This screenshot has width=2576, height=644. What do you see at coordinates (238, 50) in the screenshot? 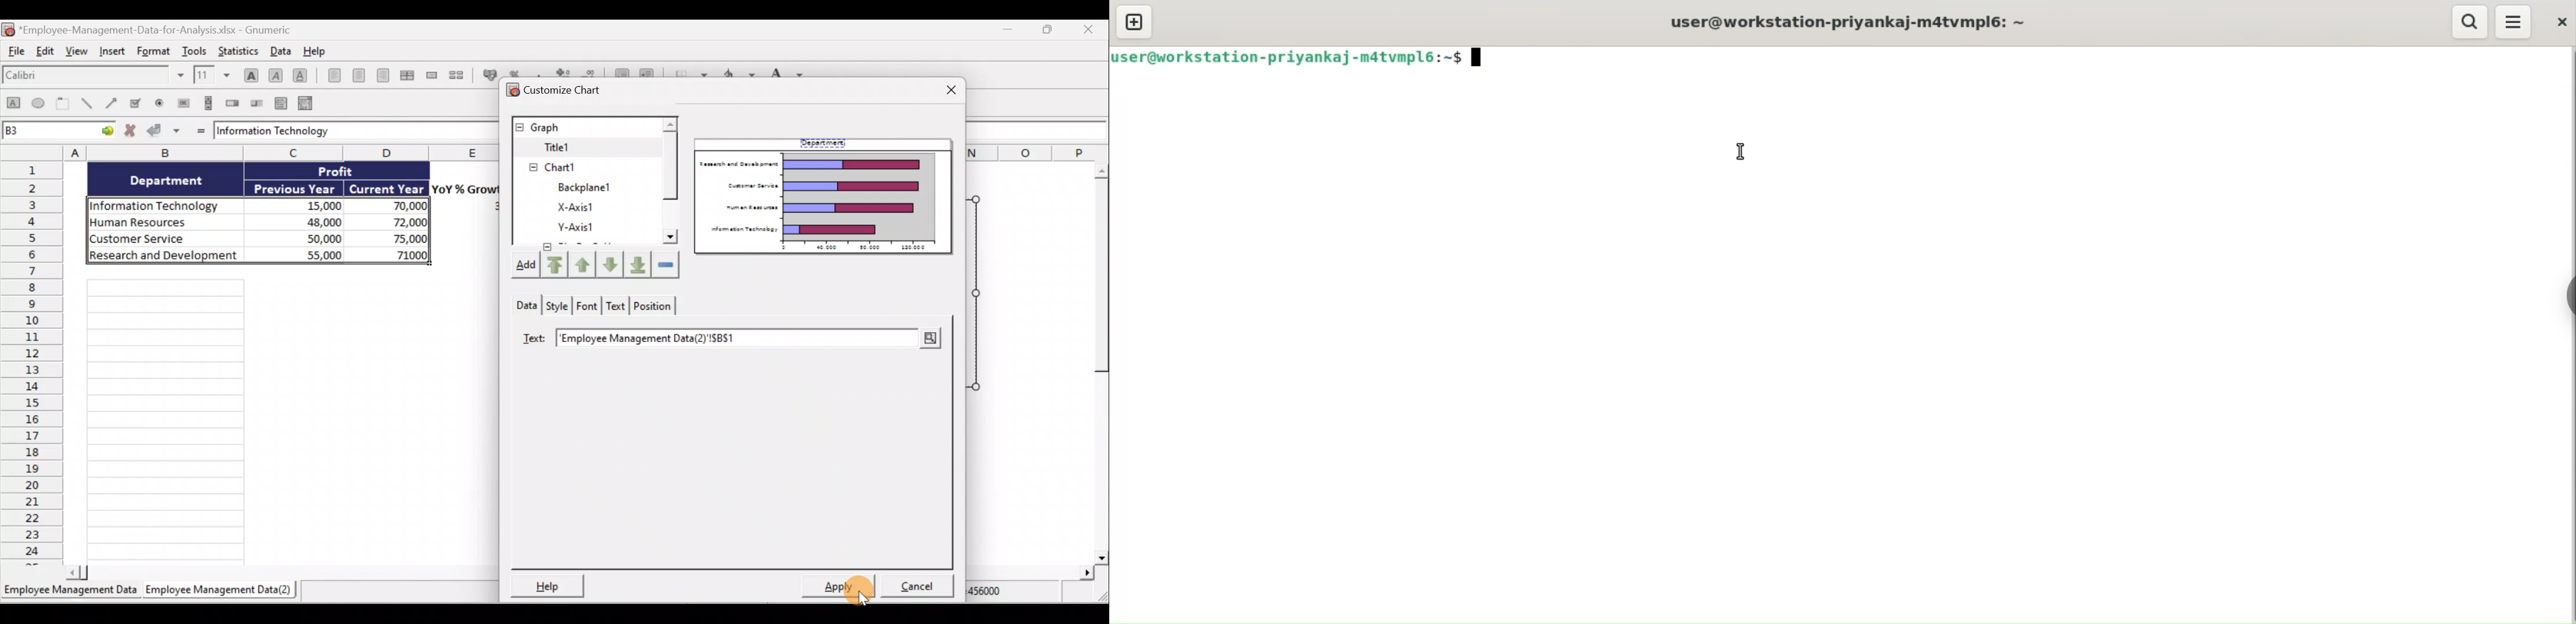
I see `Statistics` at bounding box center [238, 50].